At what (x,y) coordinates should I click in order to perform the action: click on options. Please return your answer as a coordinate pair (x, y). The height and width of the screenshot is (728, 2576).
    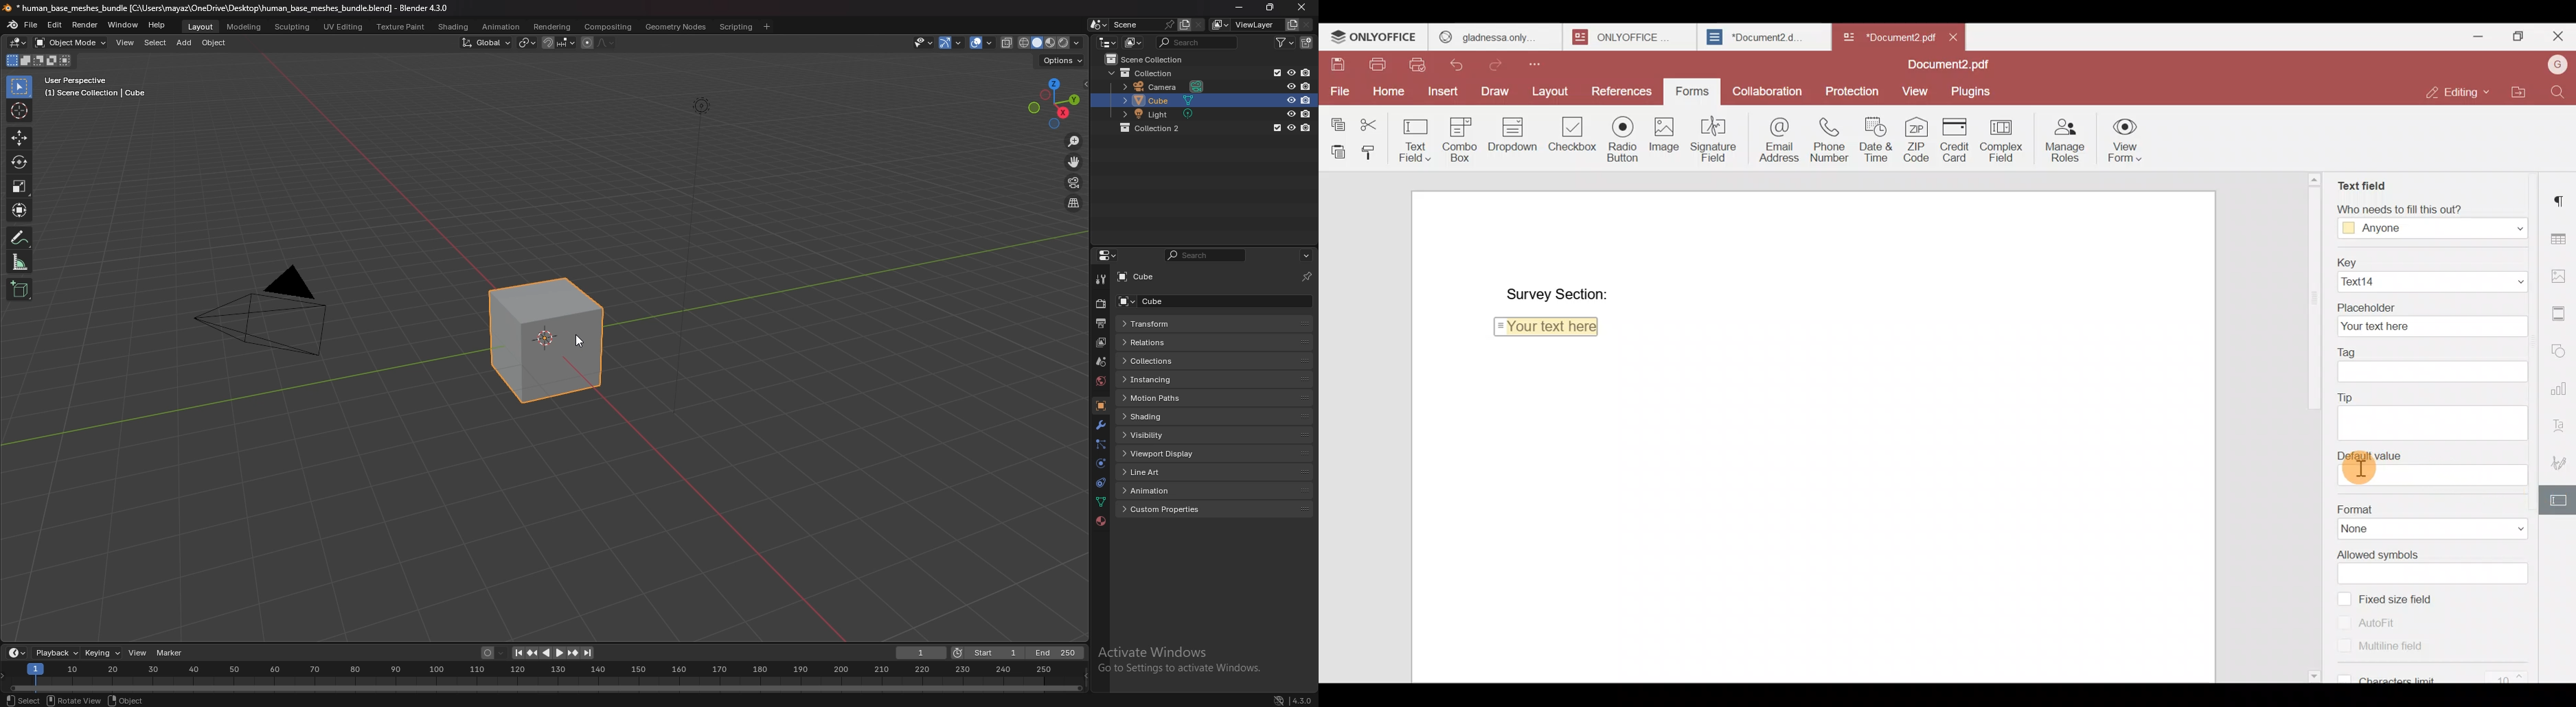
    Looking at the image, I should click on (1062, 59).